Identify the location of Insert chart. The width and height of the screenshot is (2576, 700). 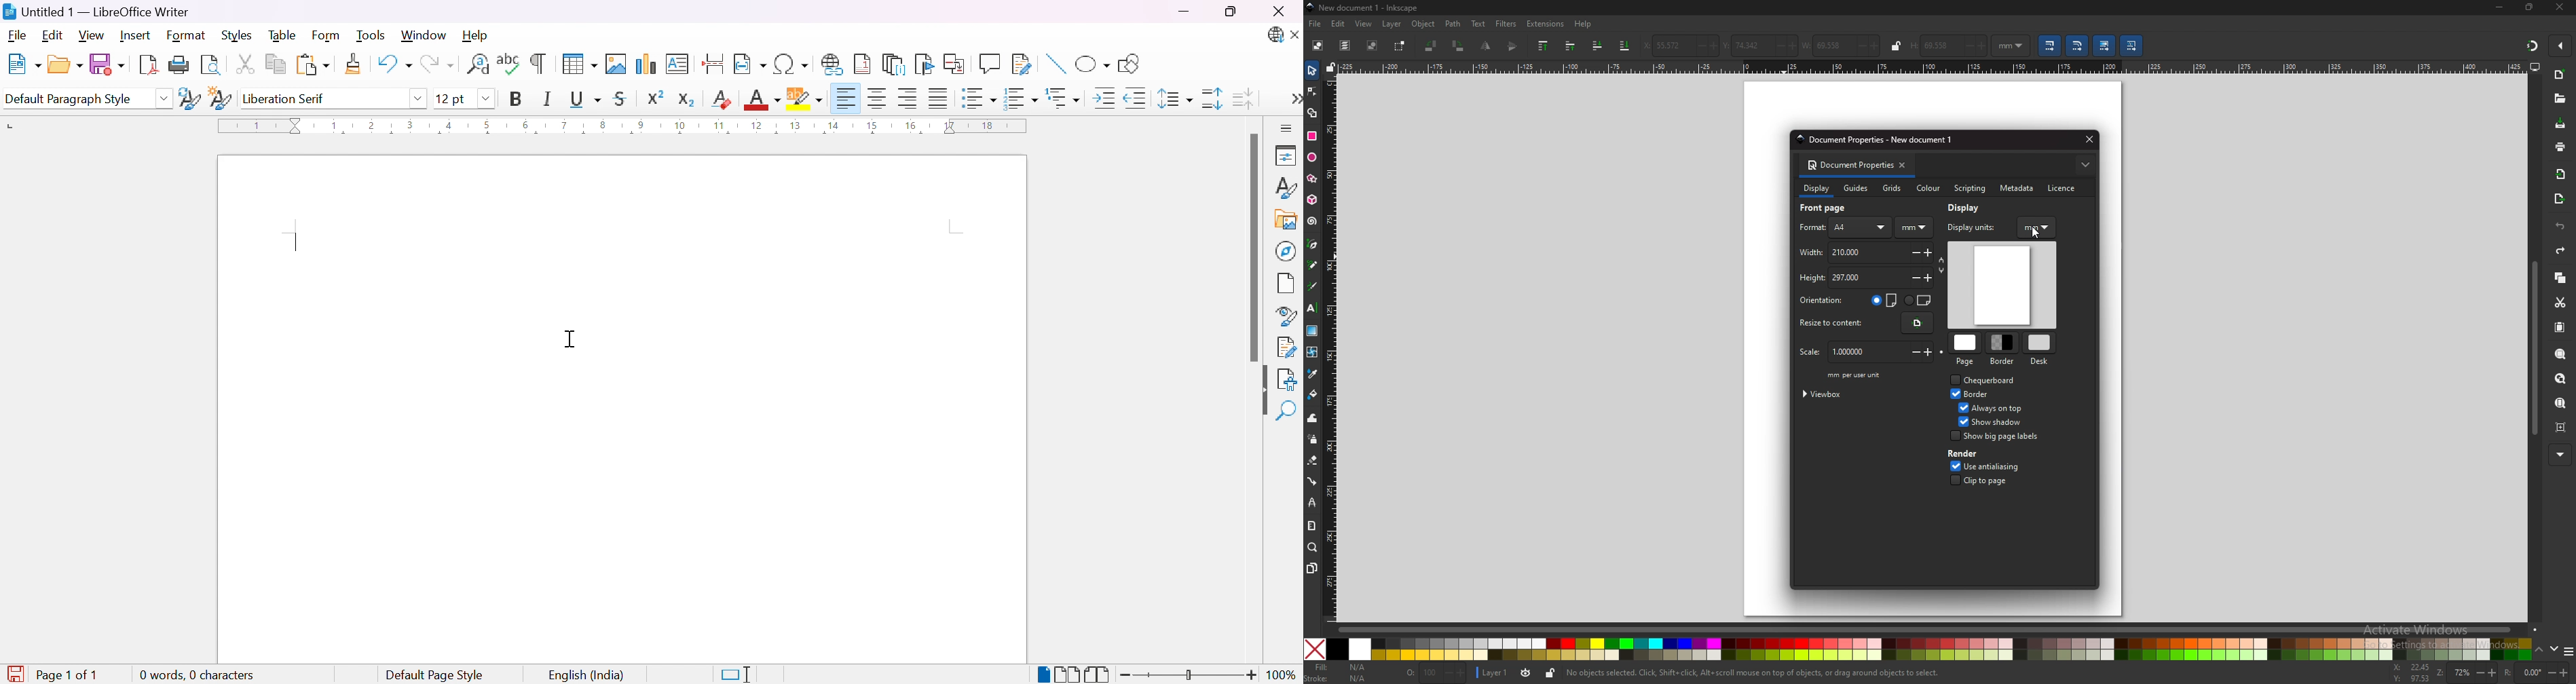
(648, 65).